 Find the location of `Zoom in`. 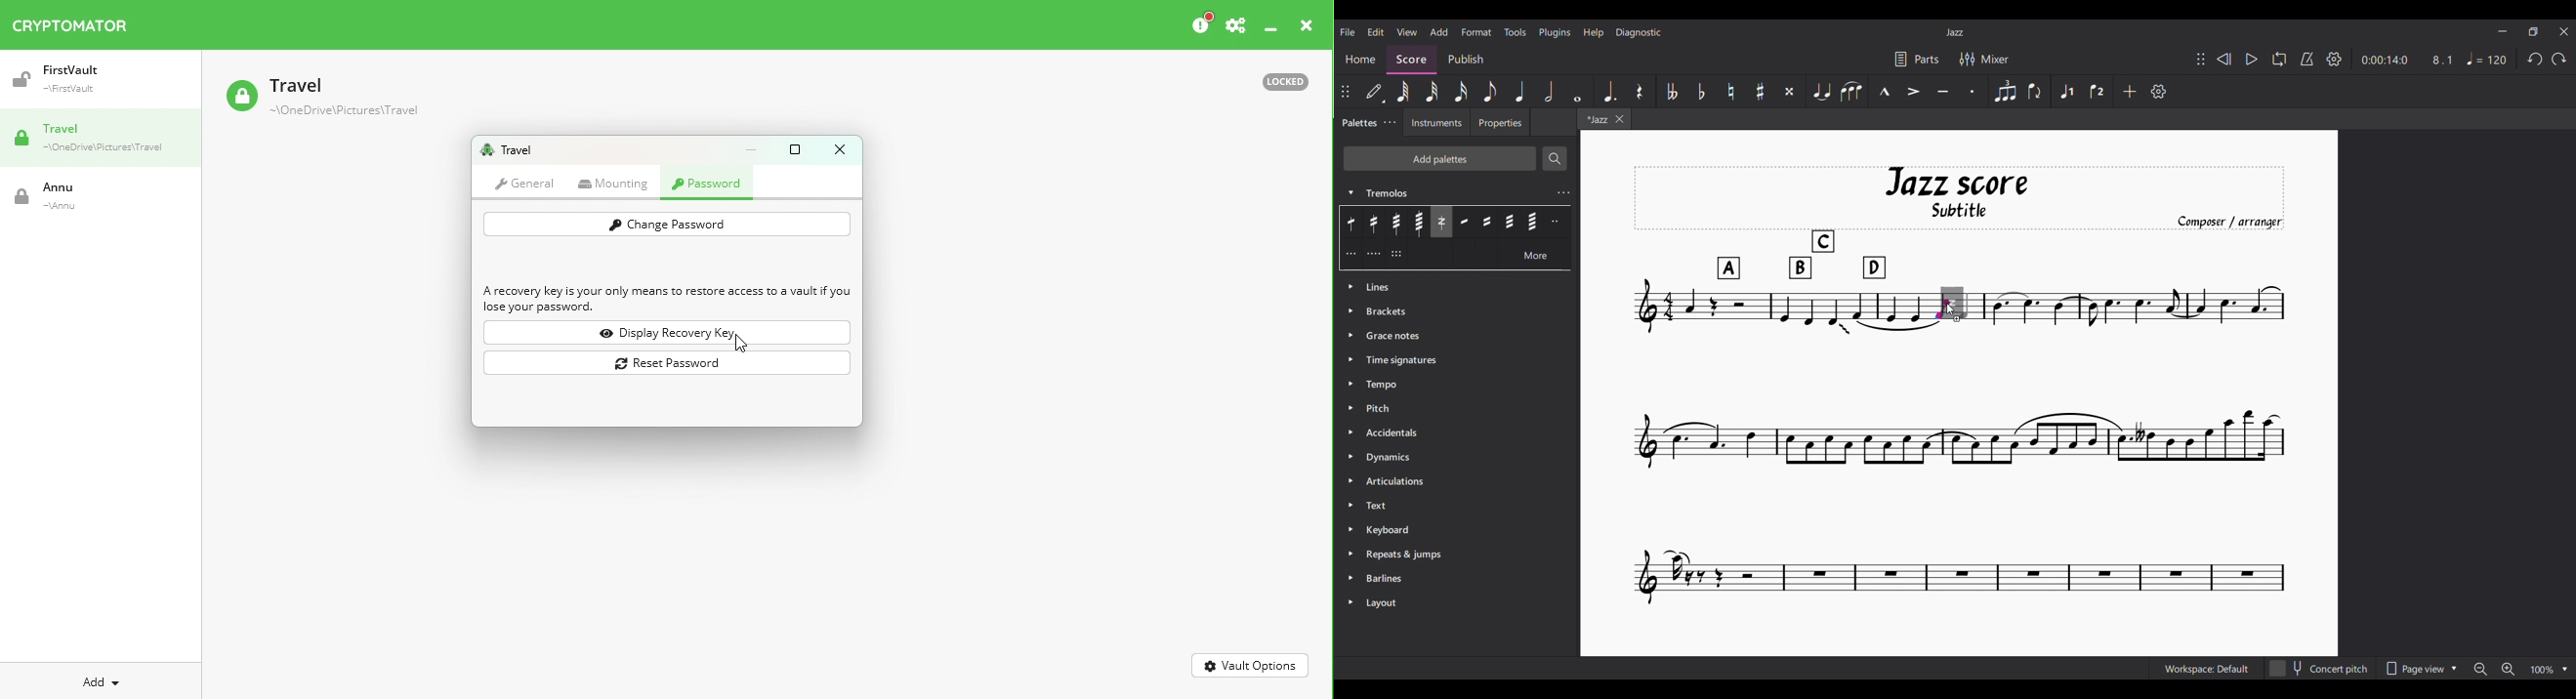

Zoom in is located at coordinates (2509, 669).